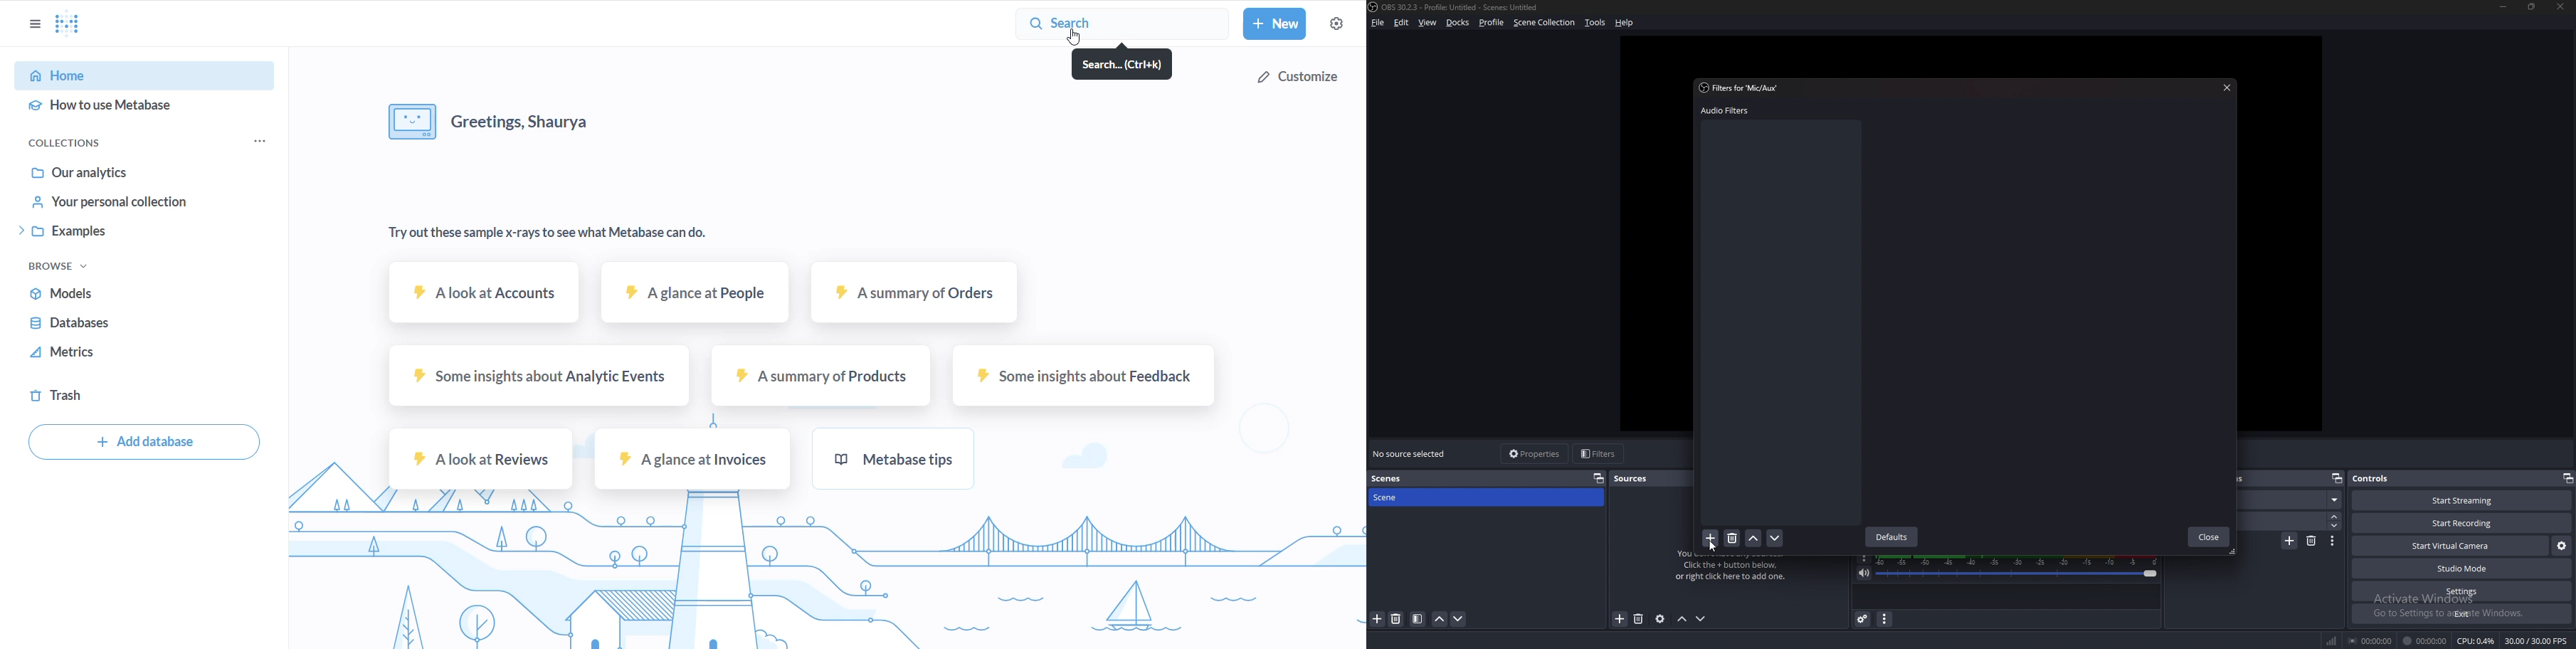 The height and width of the screenshot is (672, 2576). I want to click on no source selected, so click(1410, 453).